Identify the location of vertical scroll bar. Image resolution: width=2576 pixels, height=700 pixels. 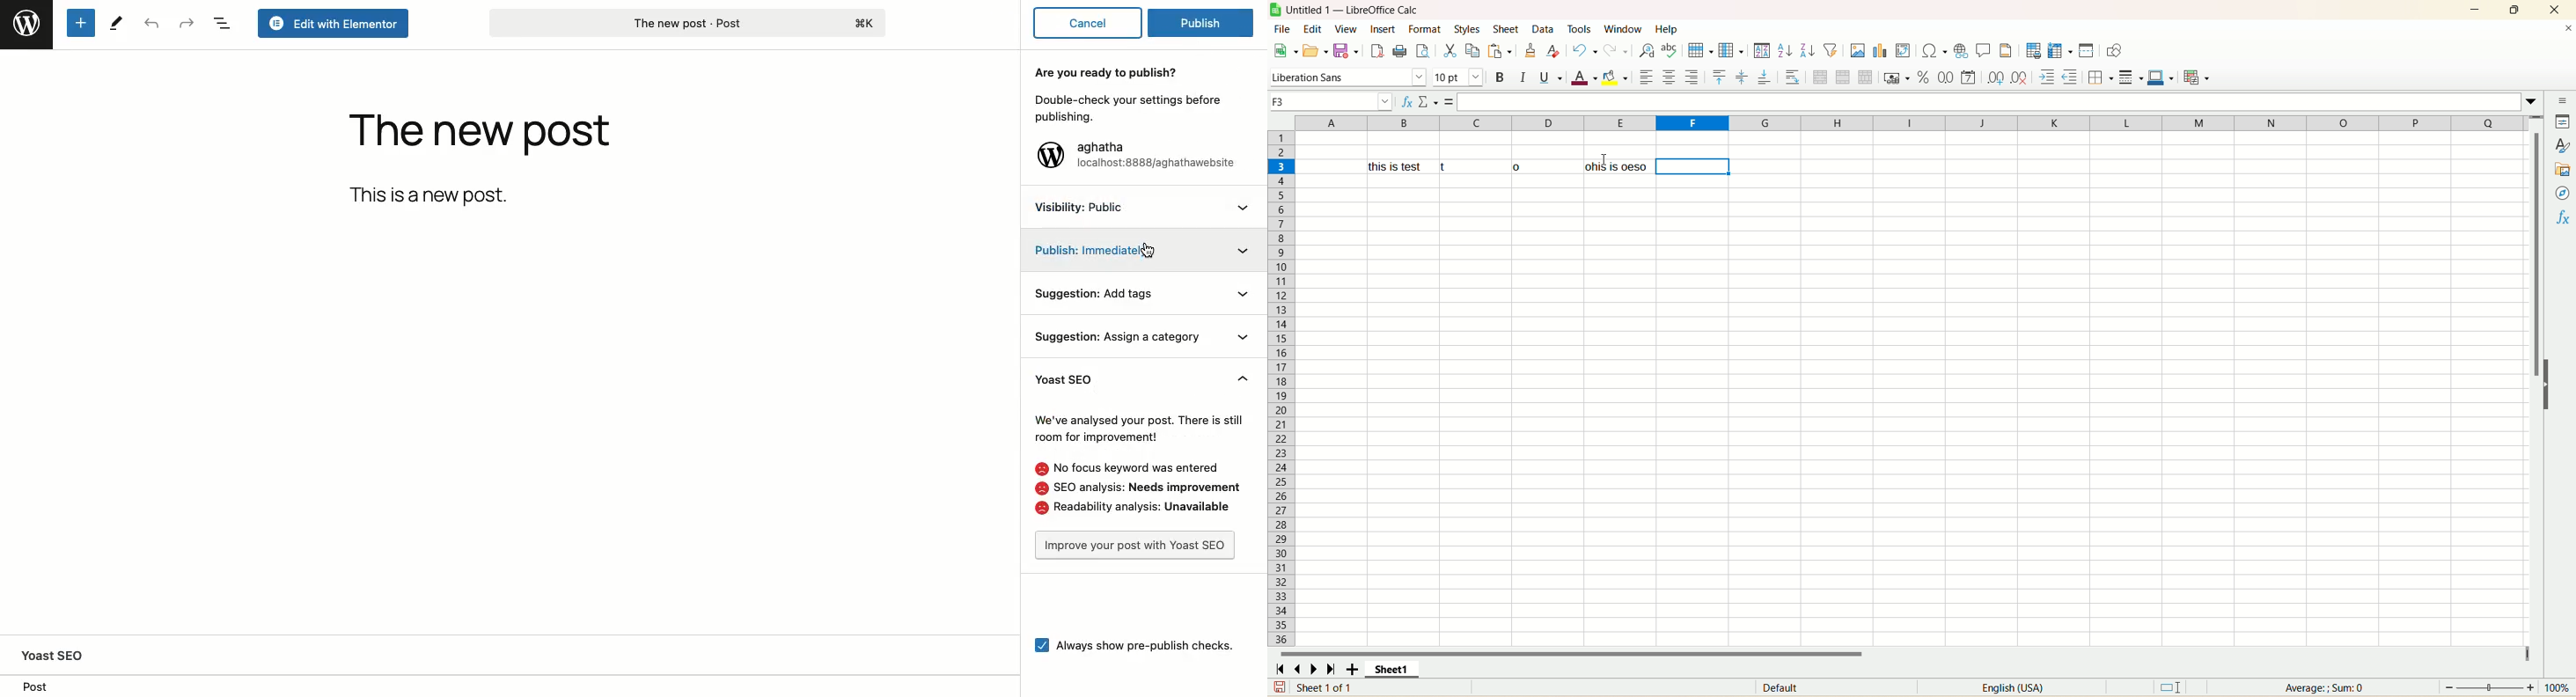
(2534, 398).